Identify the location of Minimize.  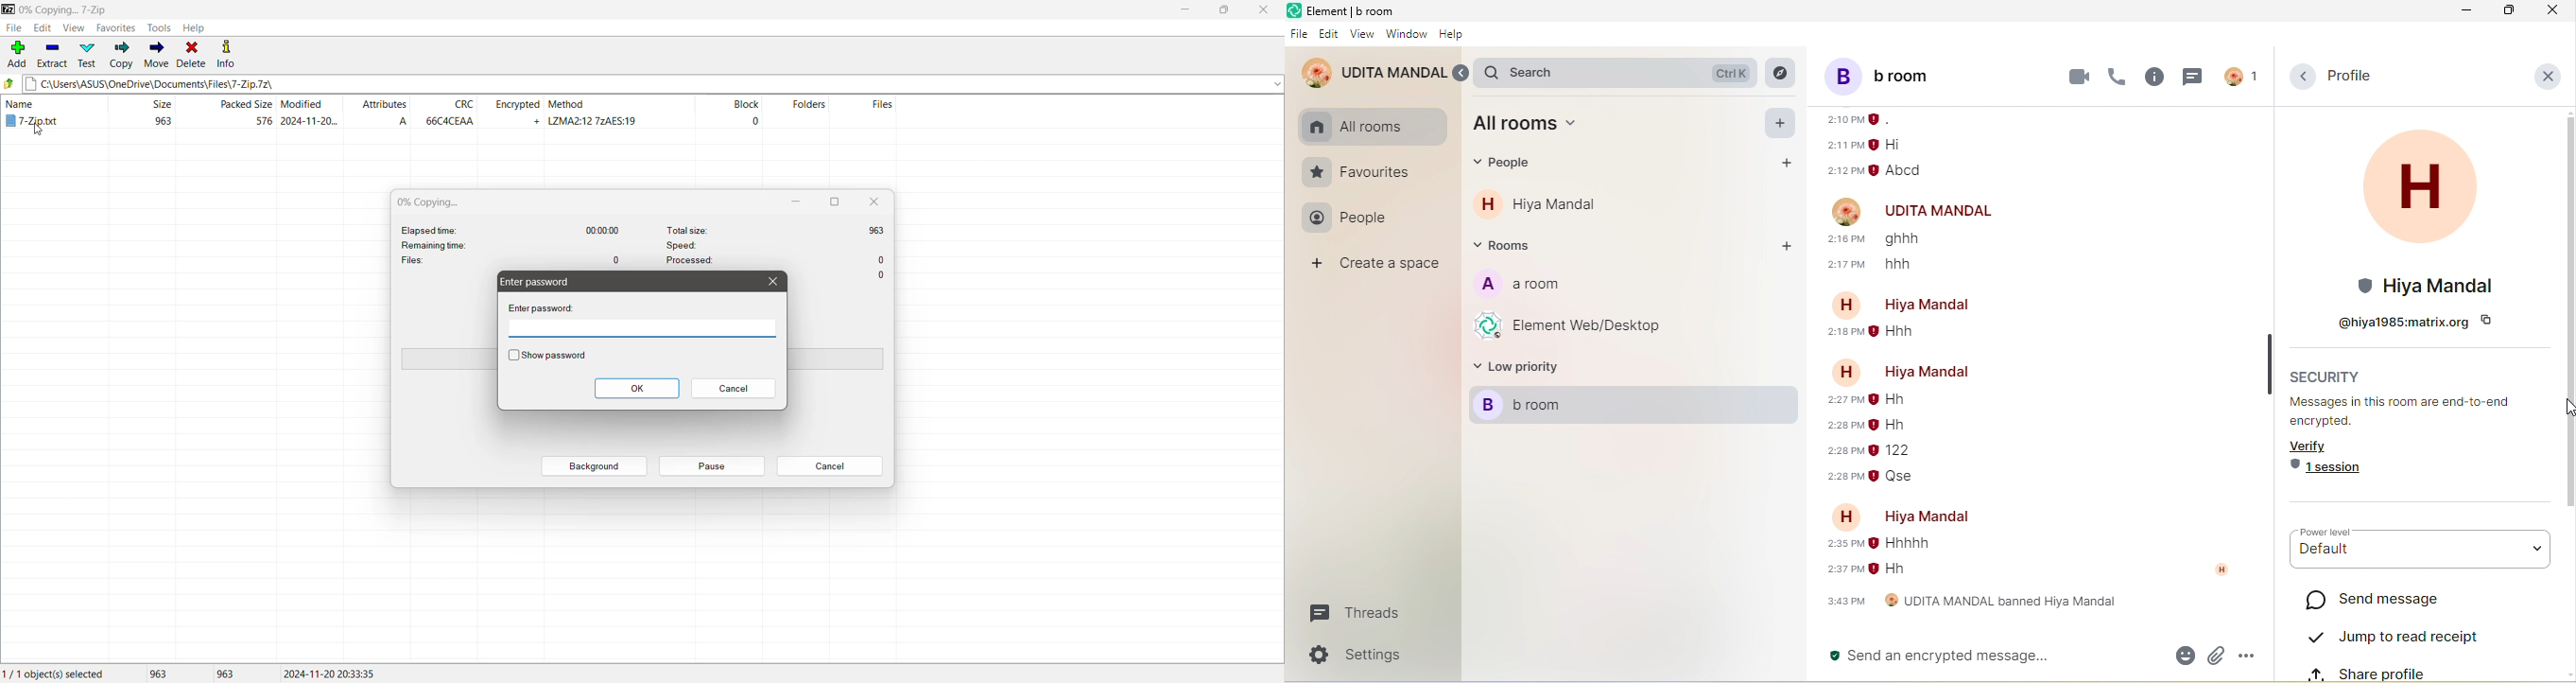
(1184, 10).